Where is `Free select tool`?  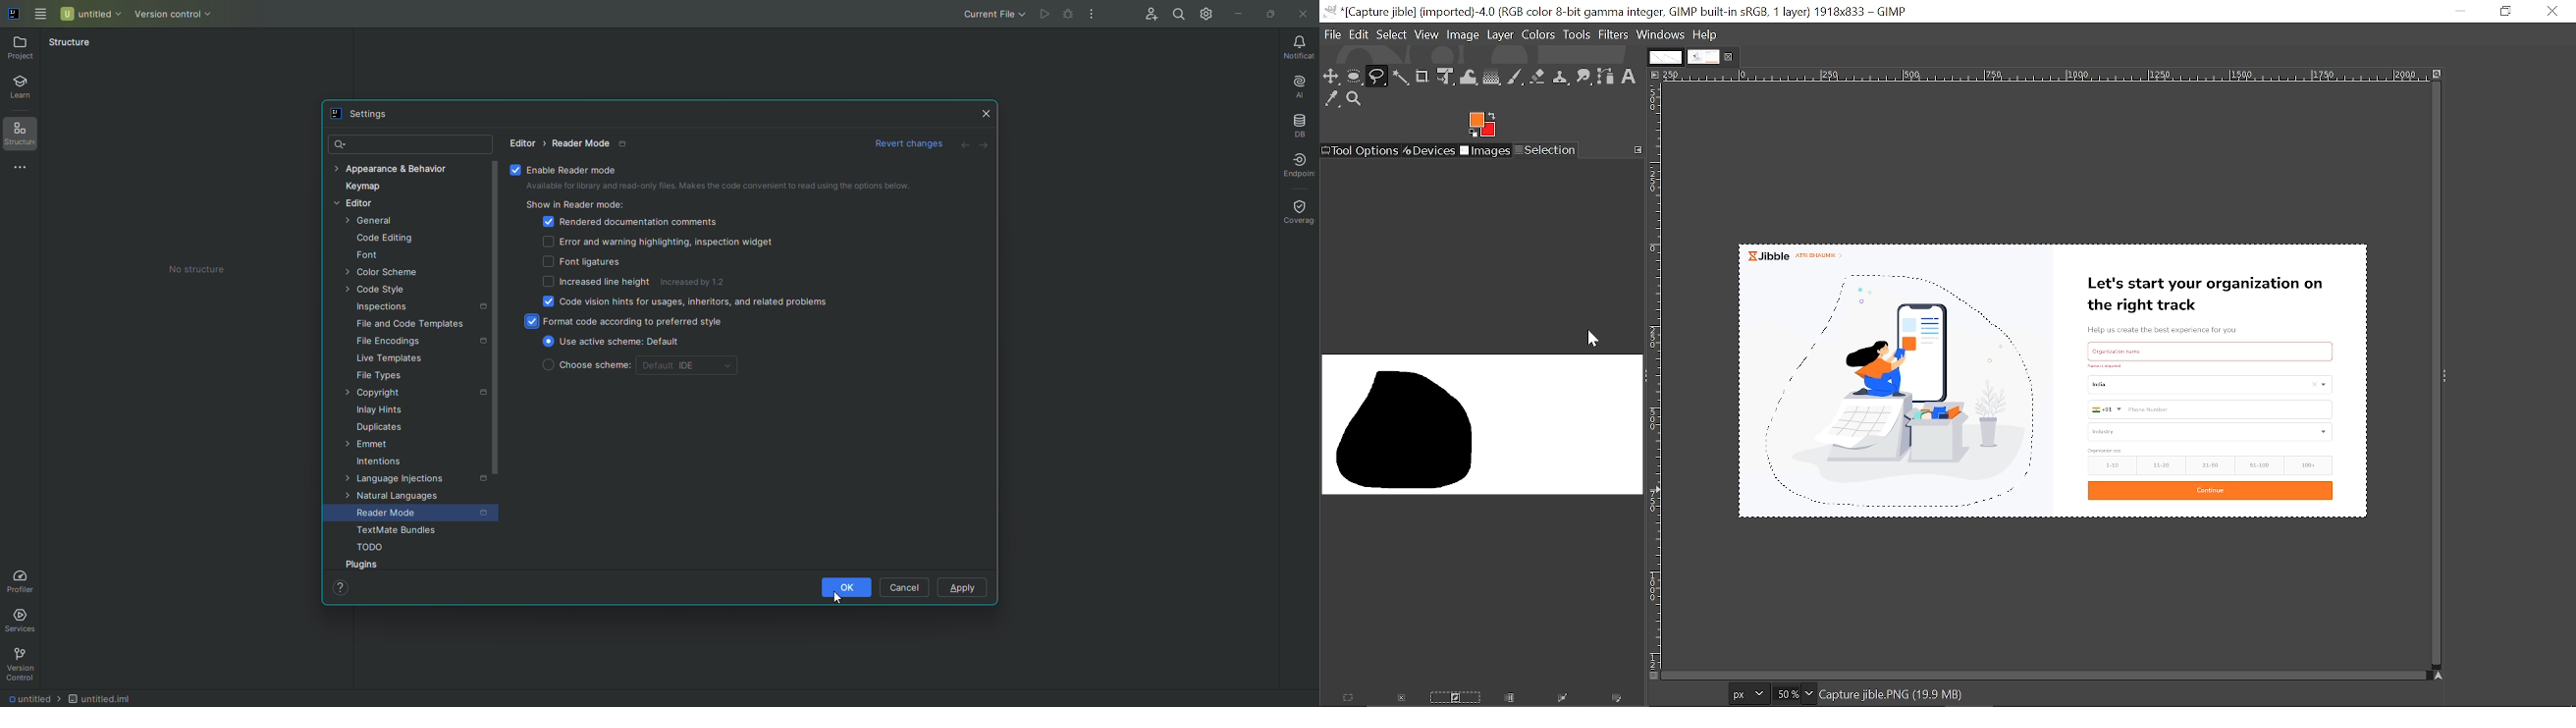
Free select tool is located at coordinates (1377, 80).